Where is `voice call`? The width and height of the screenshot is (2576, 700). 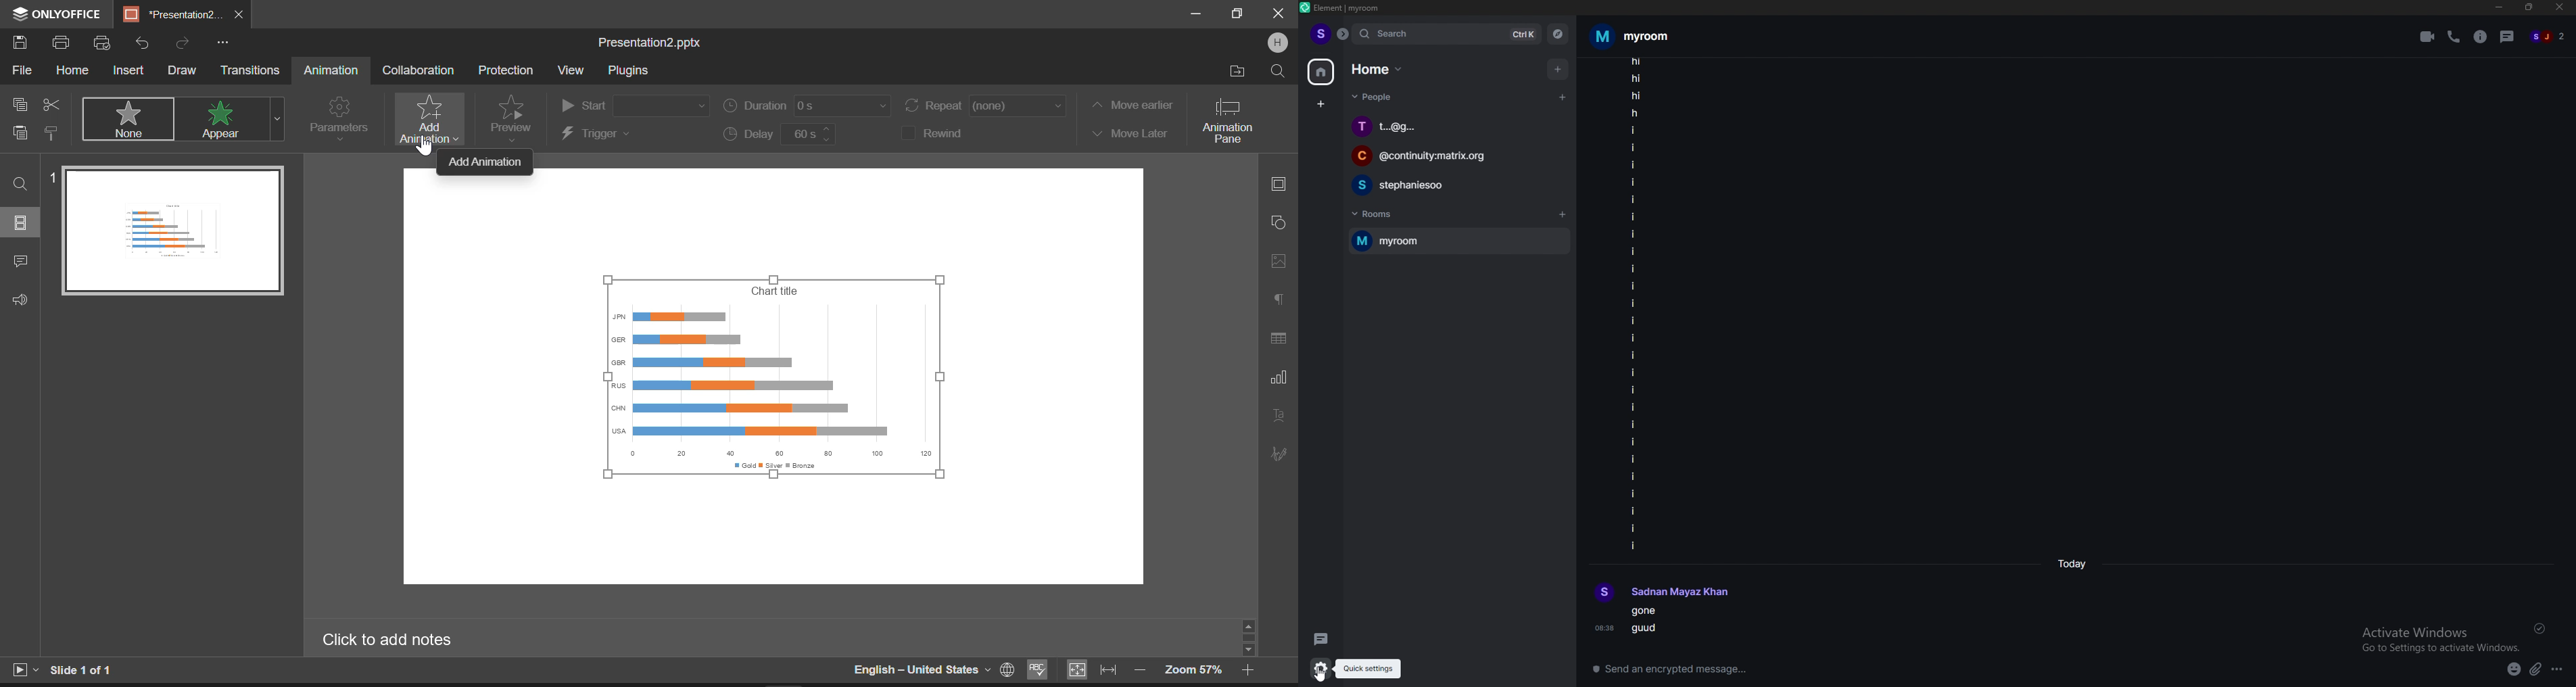 voice call is located at coordinates (2454, 37).